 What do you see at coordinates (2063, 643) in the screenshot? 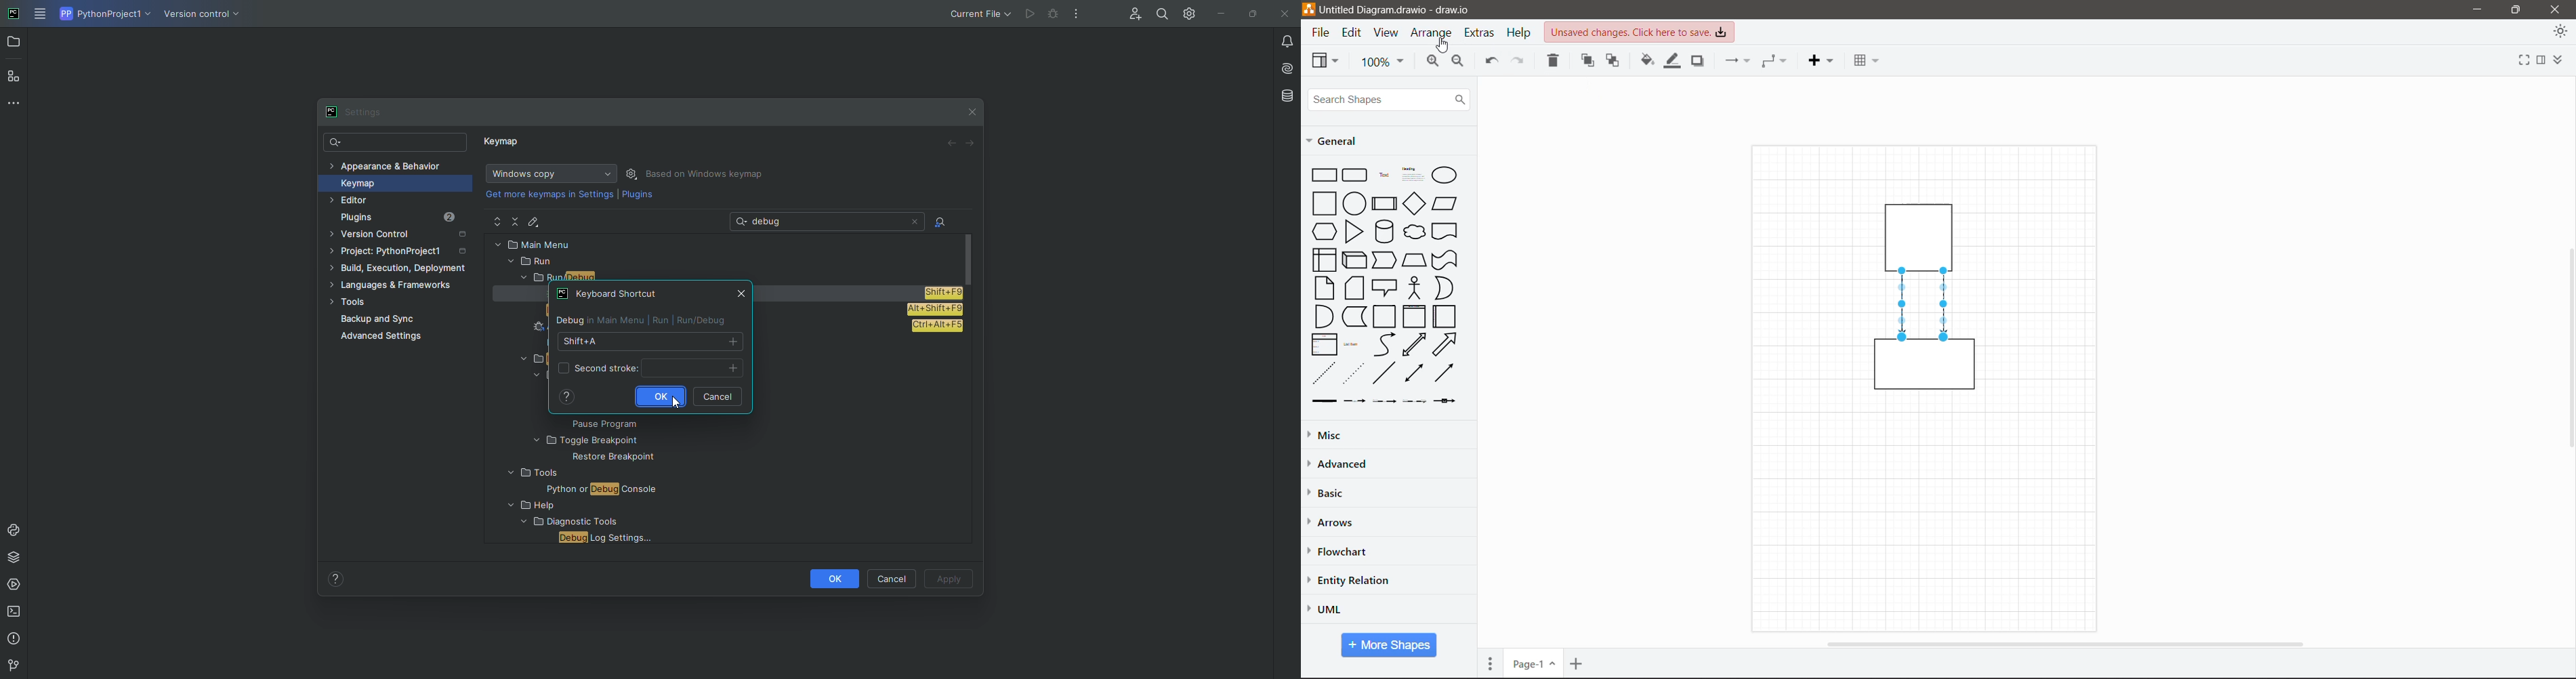
I see `Horizontal Scroll Bar` at bounding box center [2063, 643].